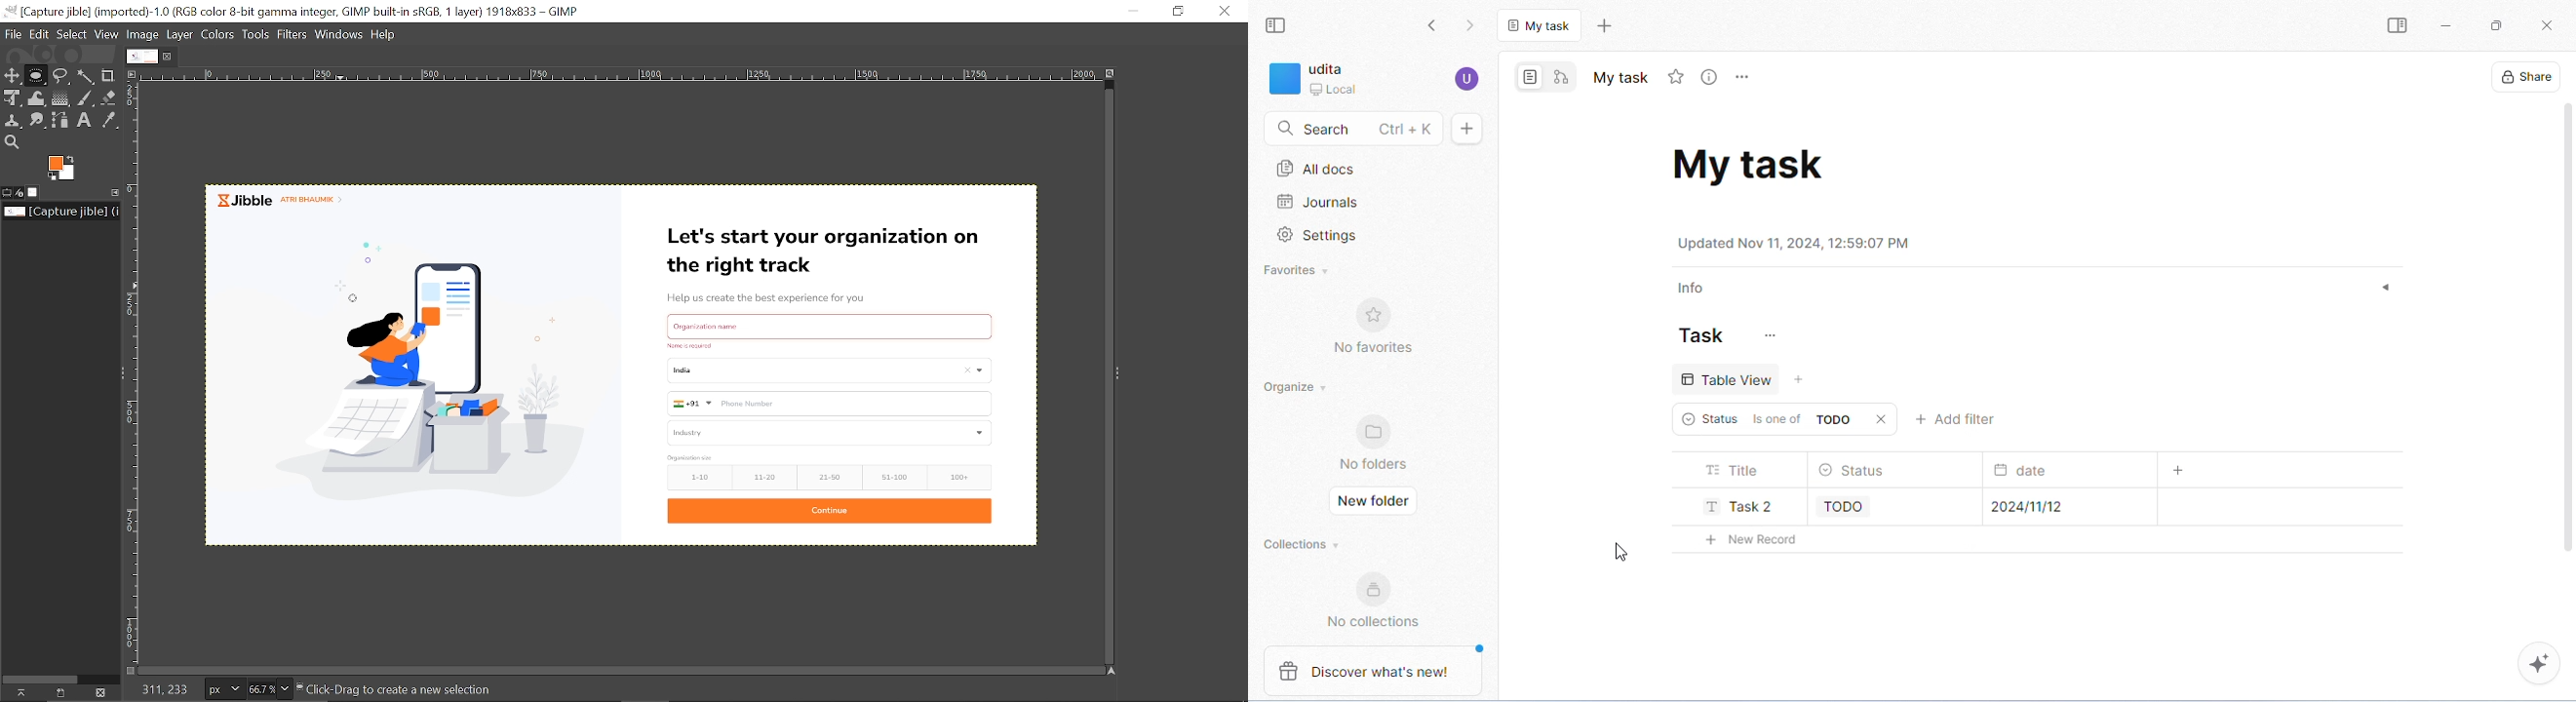 The height and width of the screenshot is (728, 2576). Describe the element at coordinates (1313, 81) in the screenshot. I see `workspace` at that location.